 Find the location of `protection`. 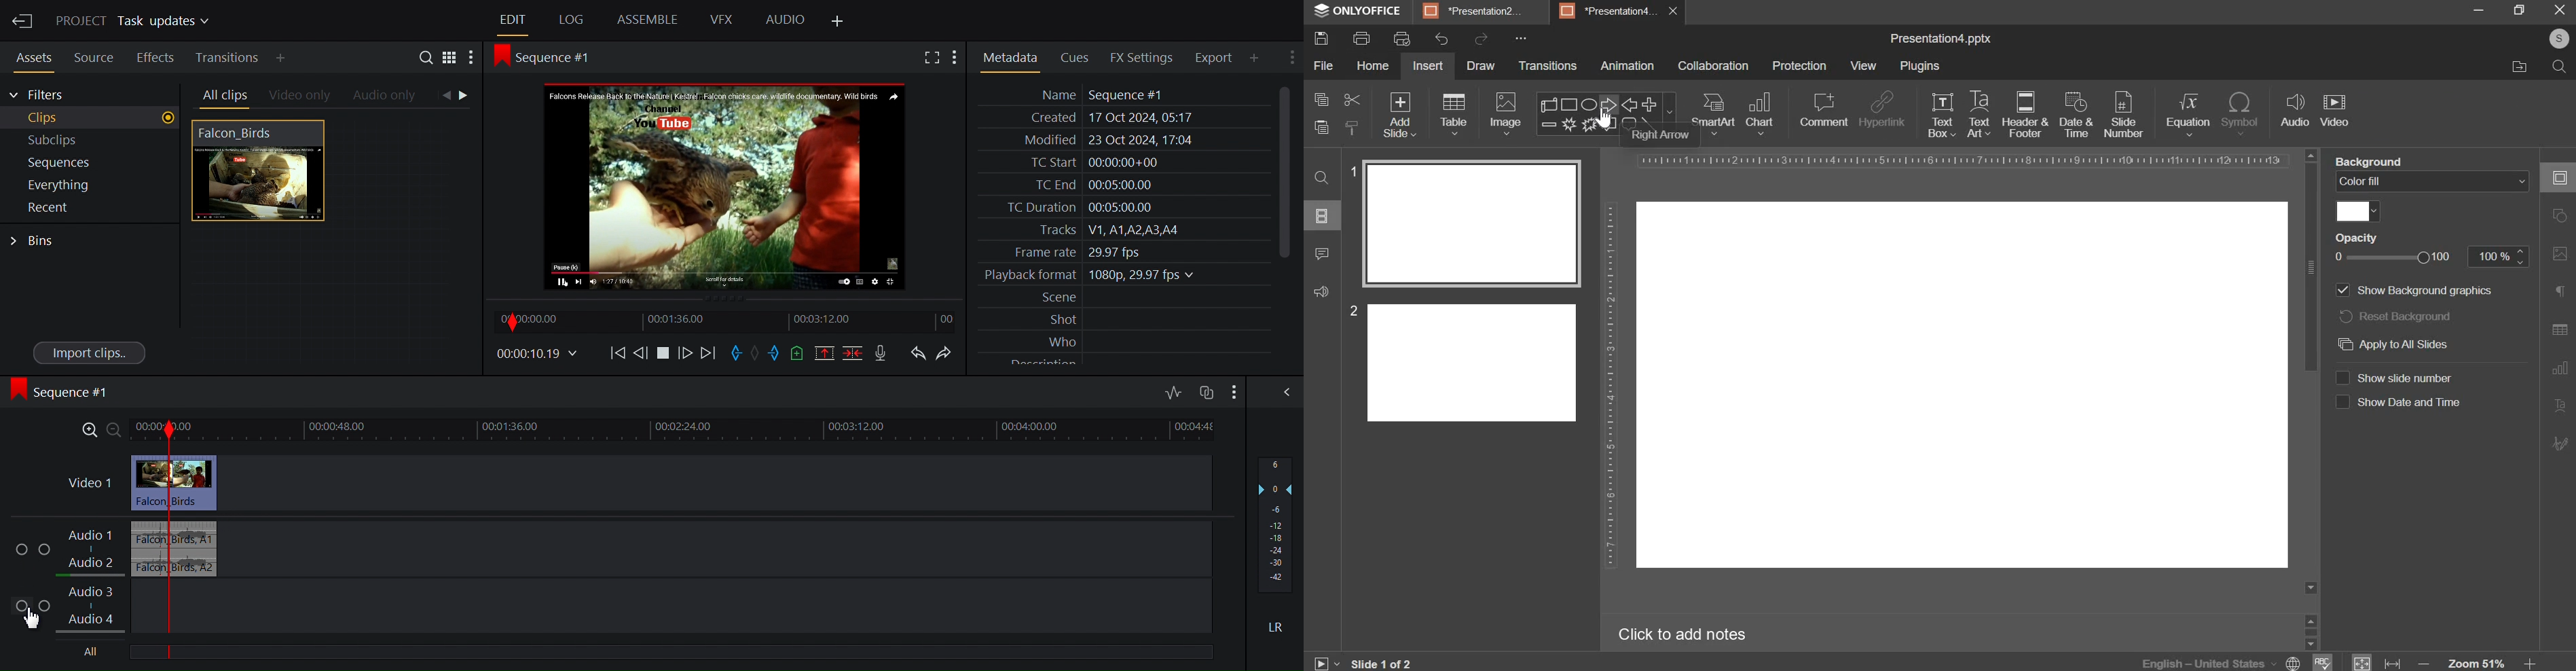

protection is located at coordinates (1799, 67).